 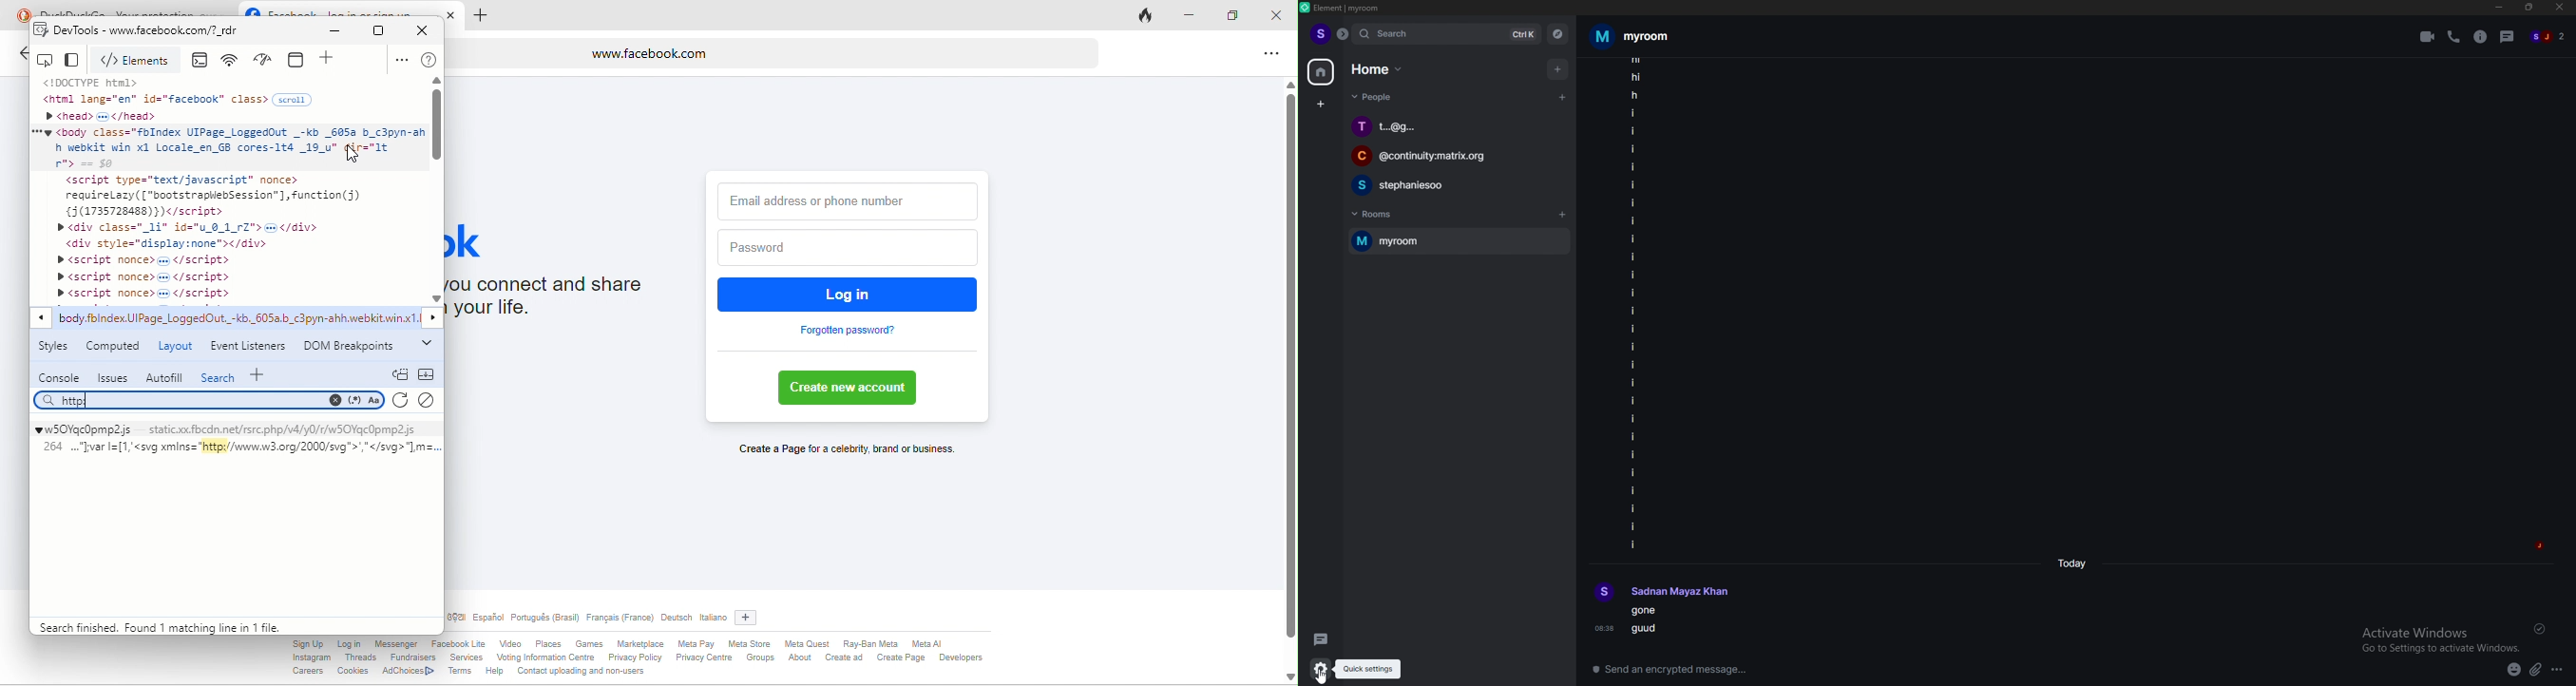 What do you see at coordinates (1342, 34) in the screenshot?
I see `expand` at bounding box center [1342, 34].